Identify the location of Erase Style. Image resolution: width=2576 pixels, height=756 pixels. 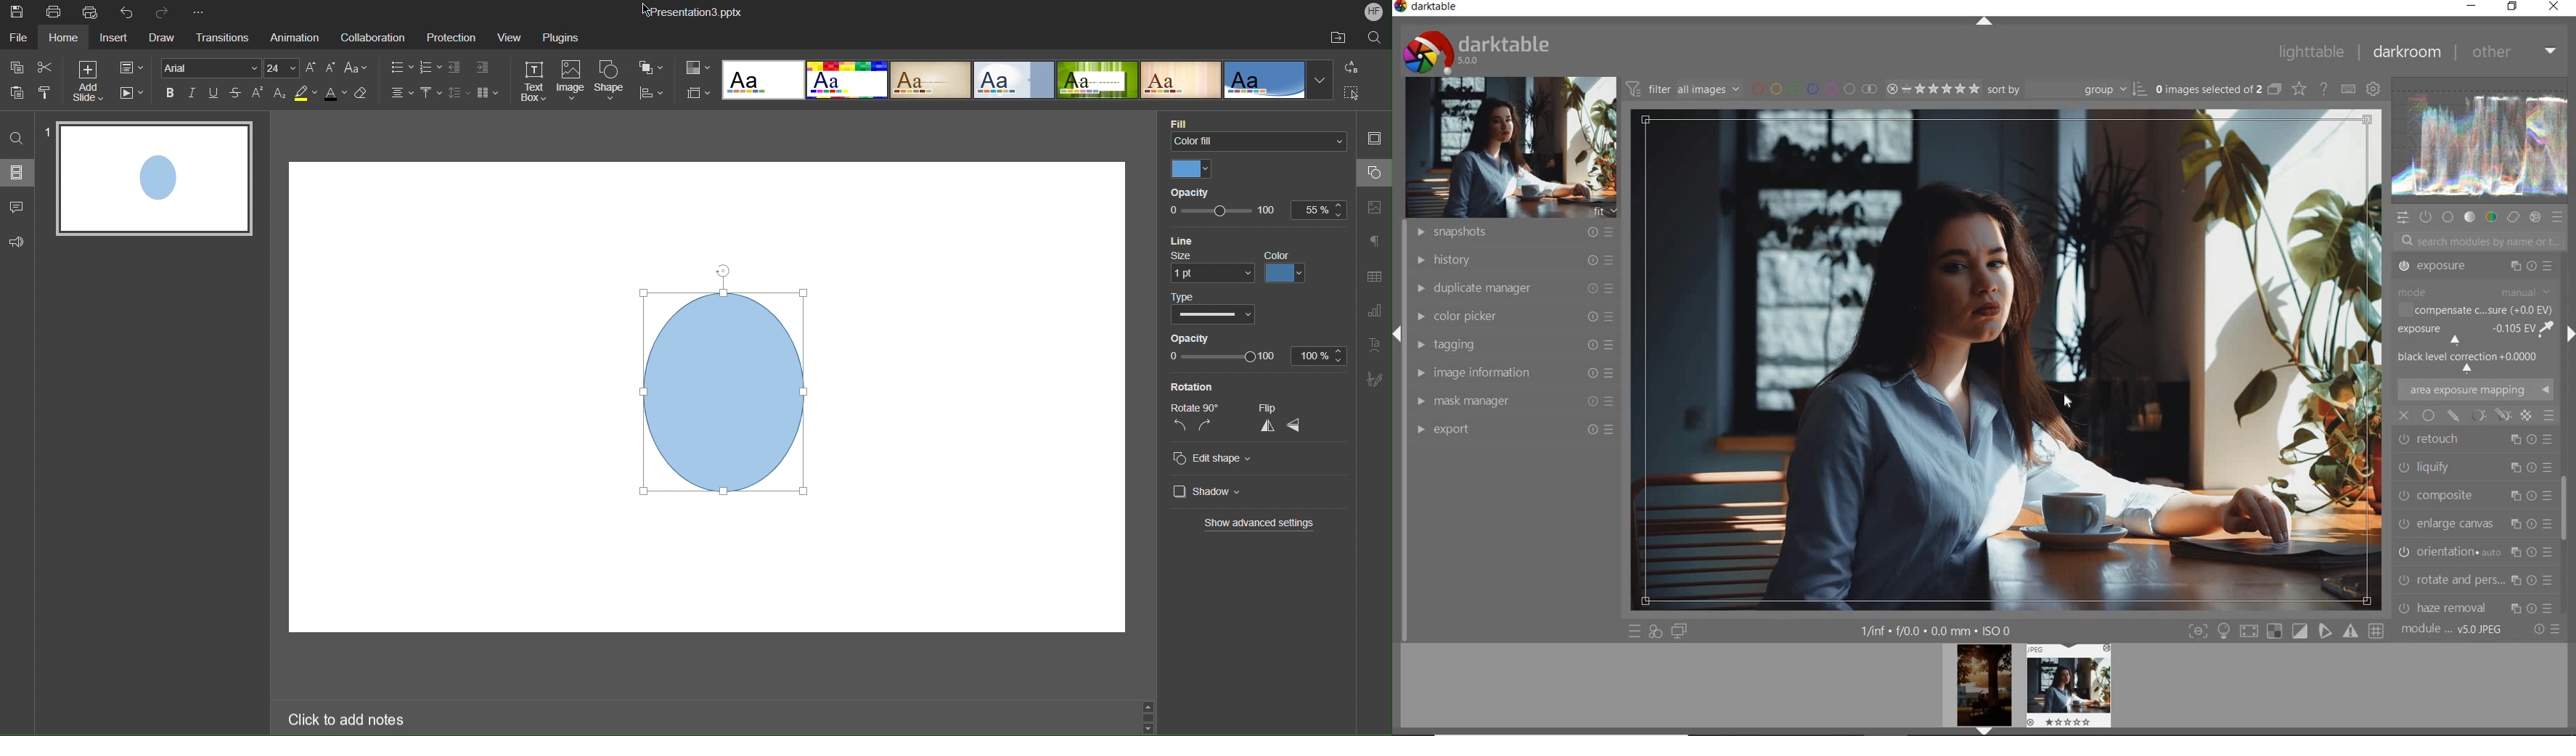
(365, 96).